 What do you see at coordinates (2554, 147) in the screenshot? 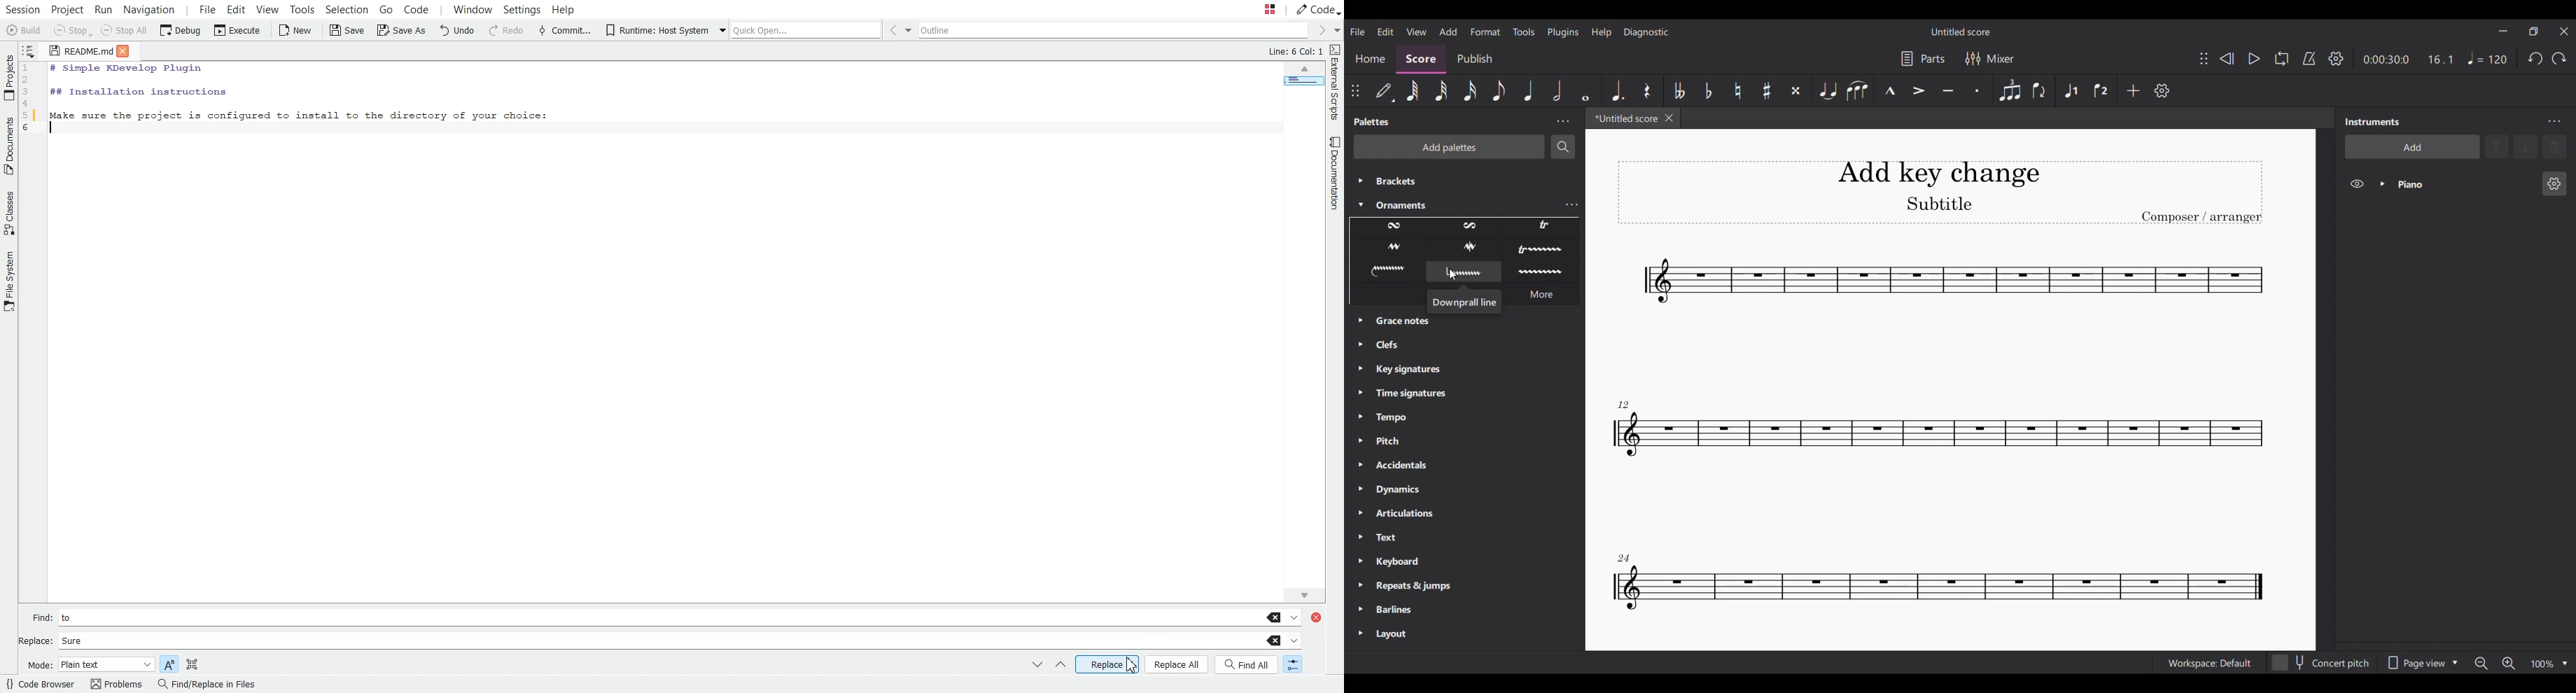
I see `Delete` at bounding box center [2554, 147].